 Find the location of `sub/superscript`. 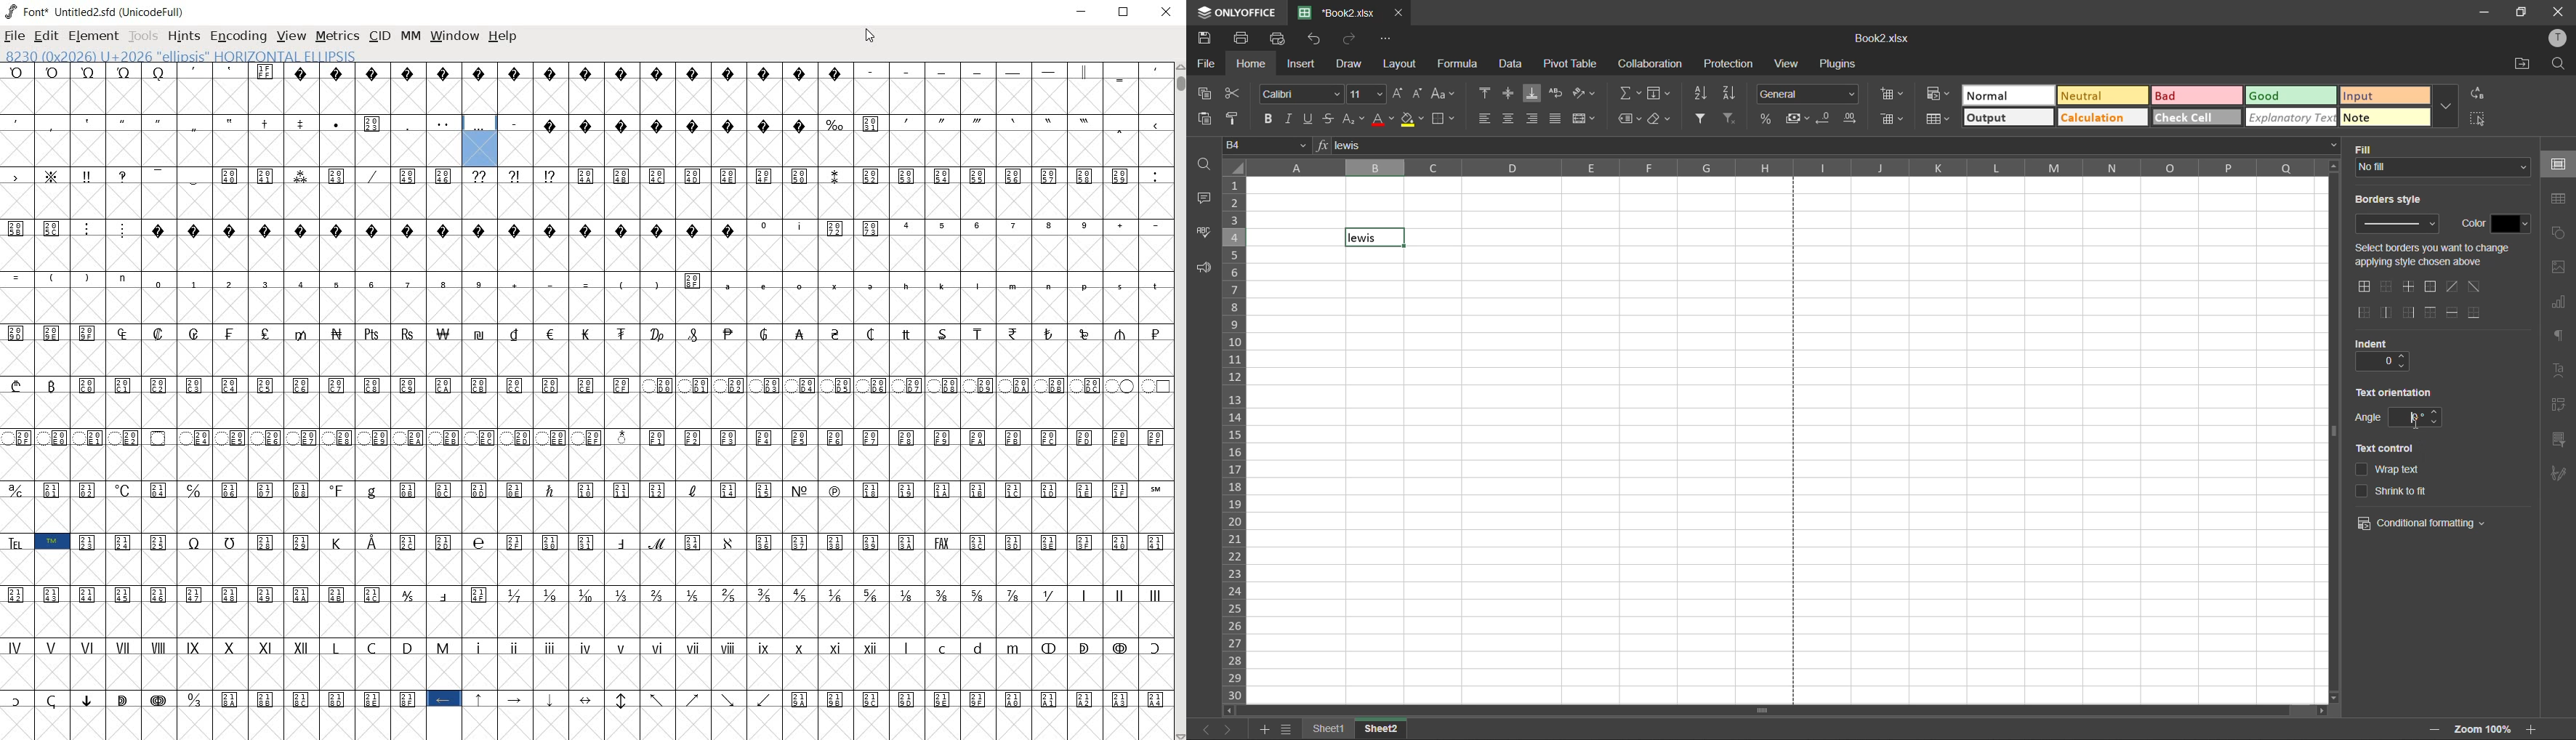

sub/superscript is located at coordinates (1351, 119).